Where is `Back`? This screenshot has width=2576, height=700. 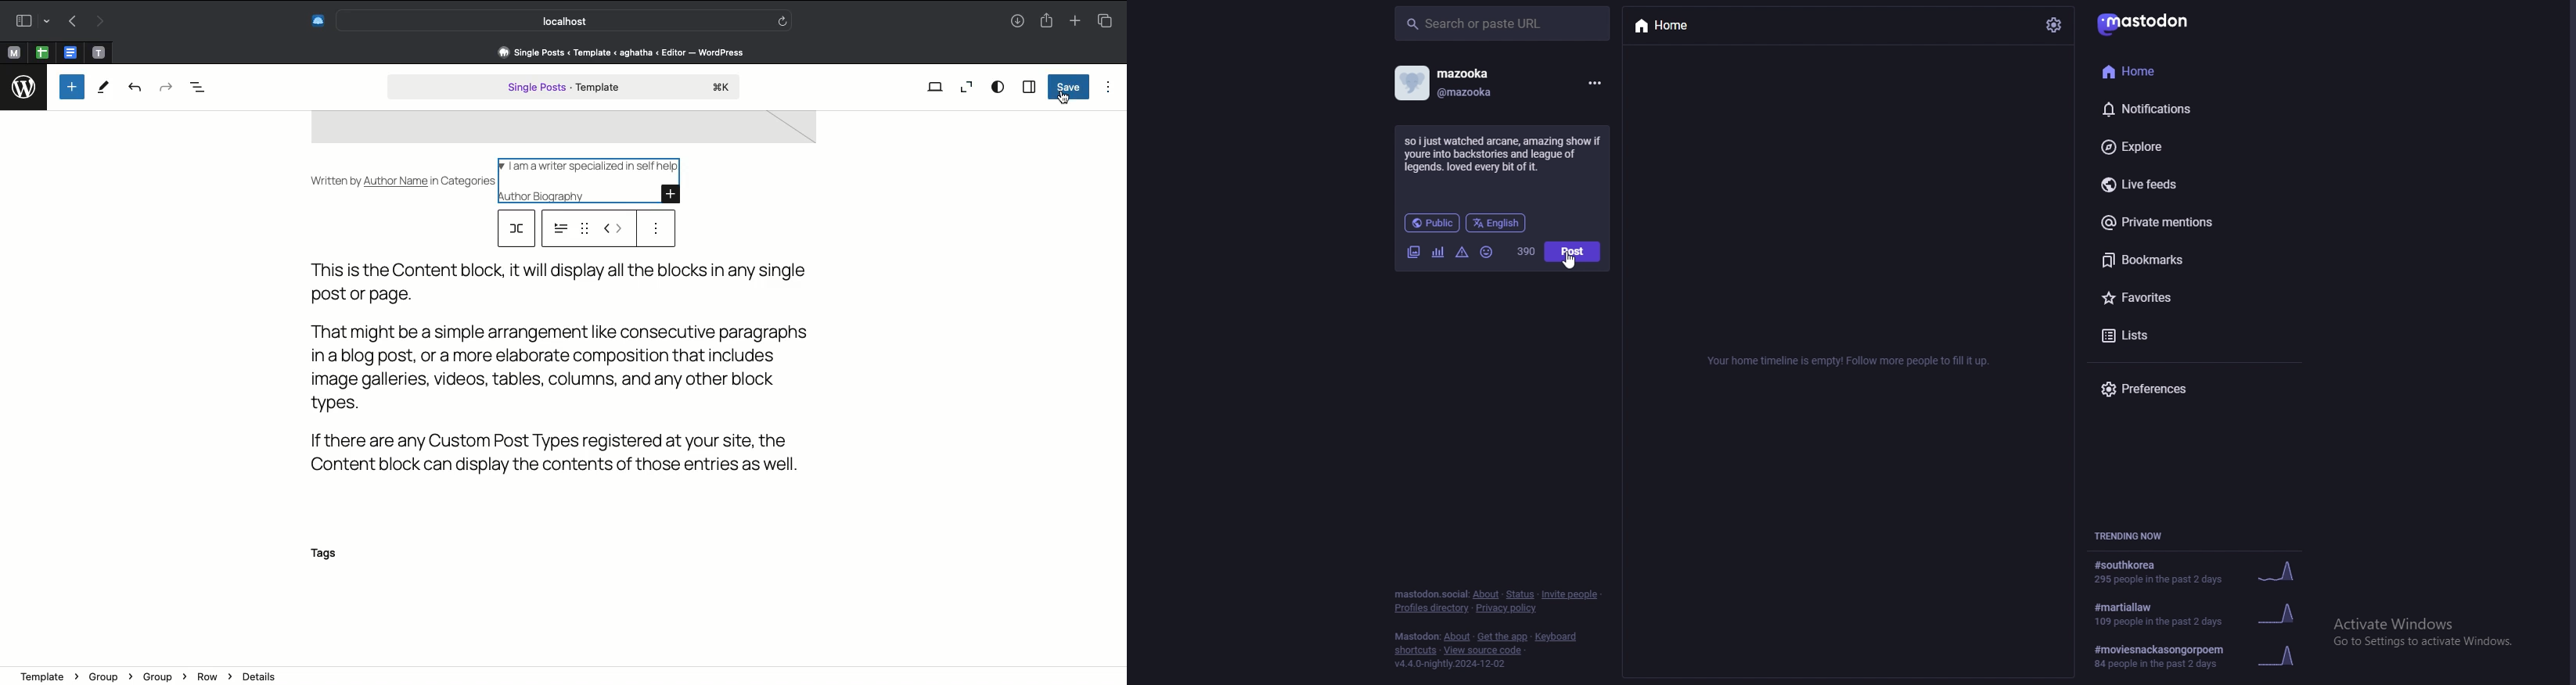 Back is located at coordinates (72, 22).